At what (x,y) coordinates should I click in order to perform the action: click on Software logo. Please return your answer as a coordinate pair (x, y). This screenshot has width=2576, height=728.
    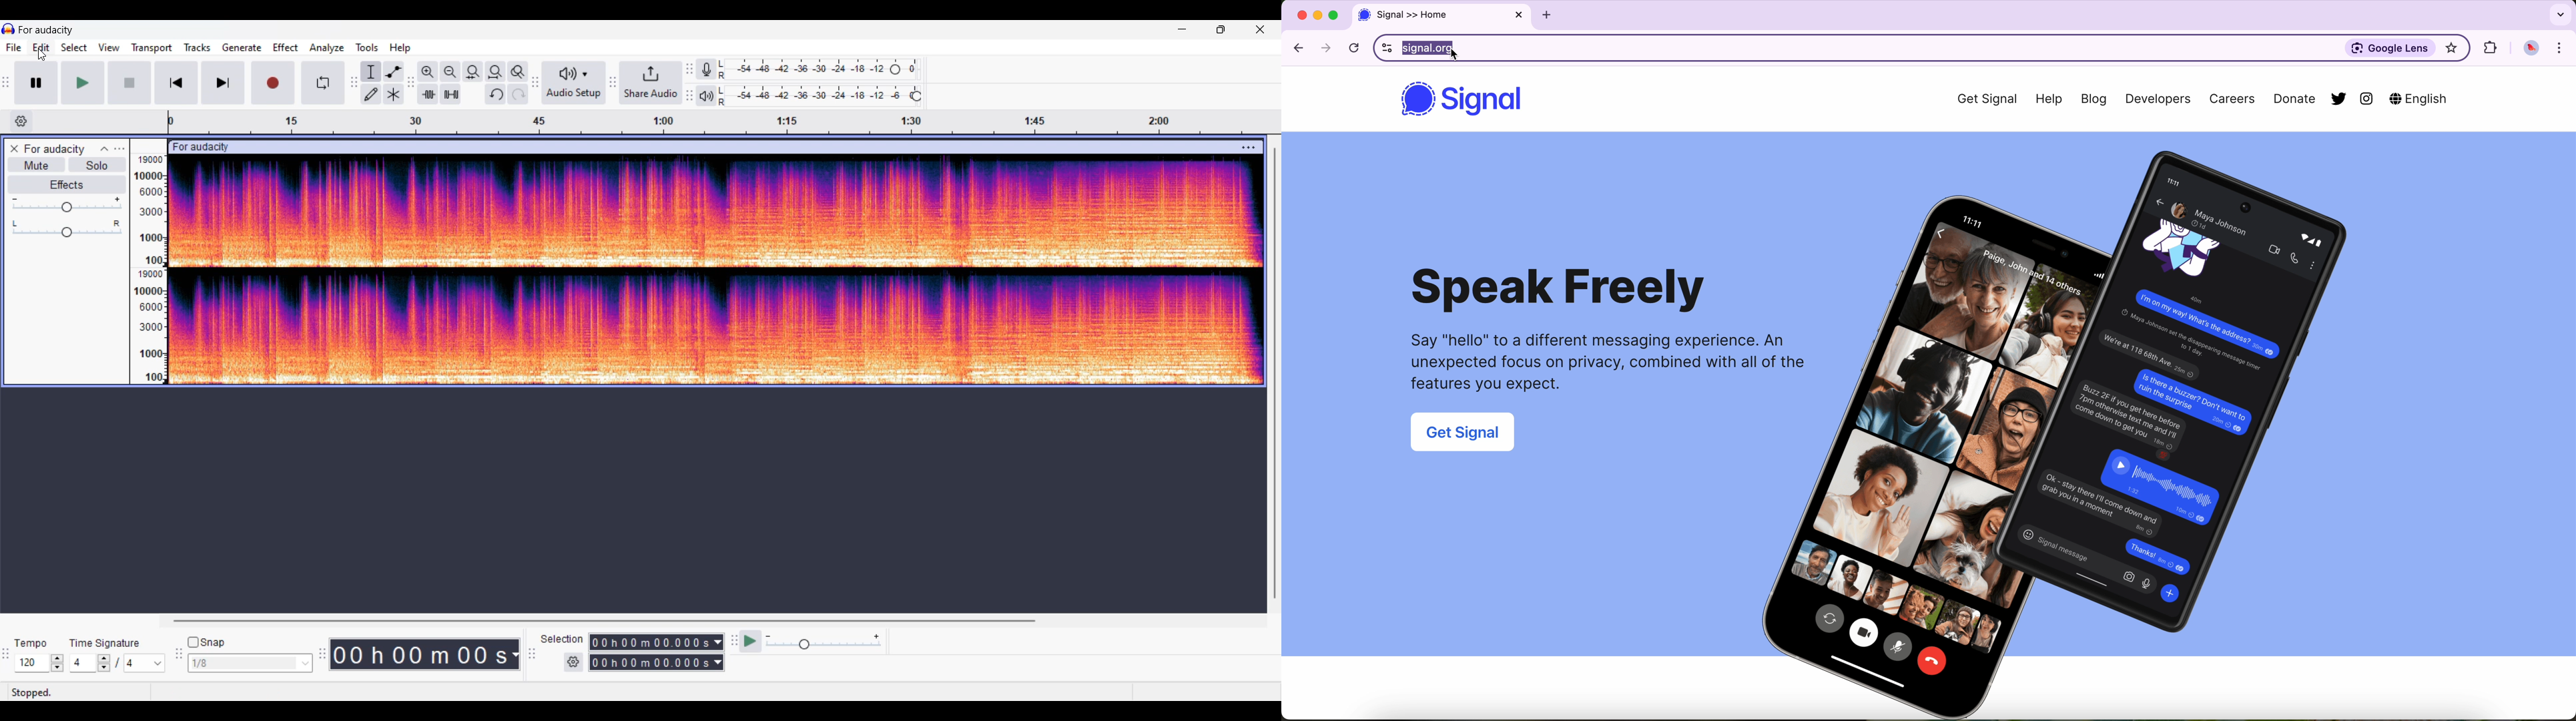
    Looking at the image, I should click on (9, 29).